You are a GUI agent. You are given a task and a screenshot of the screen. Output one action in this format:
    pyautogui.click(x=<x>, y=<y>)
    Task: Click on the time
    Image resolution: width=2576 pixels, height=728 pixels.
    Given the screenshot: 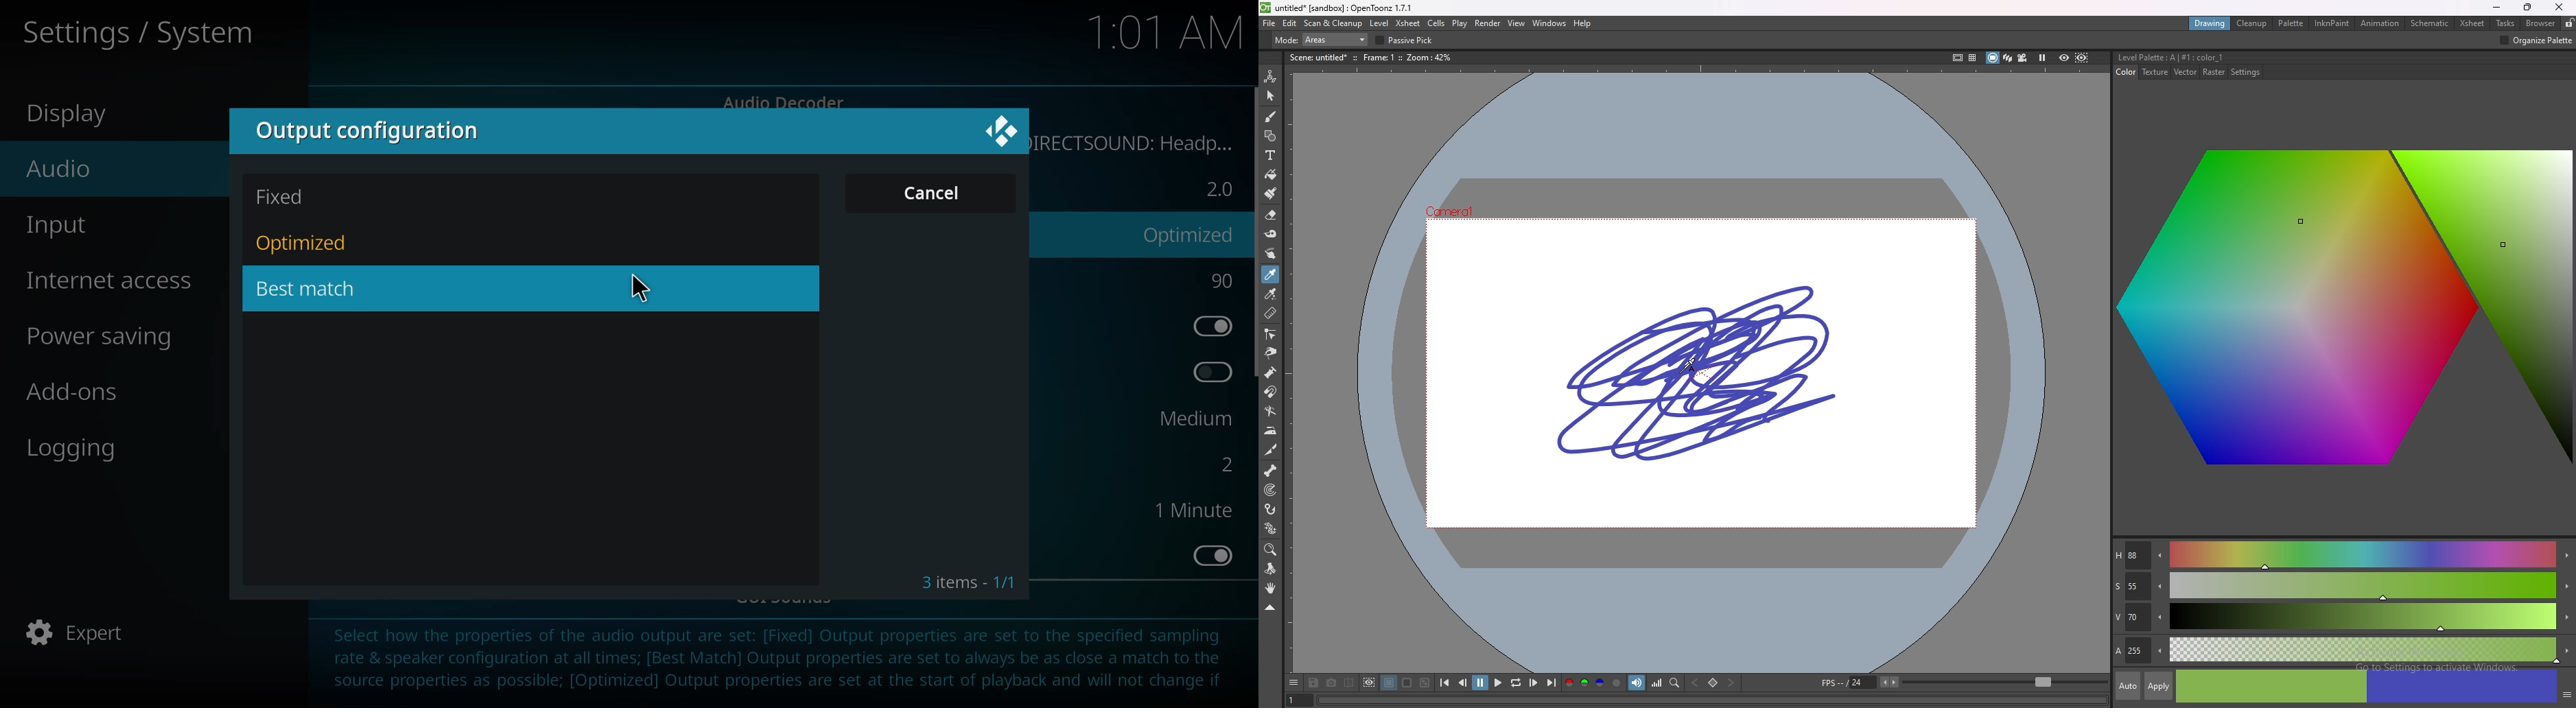 What is the action you would take?
    pyautogui.click(x=1159, y=35)
    